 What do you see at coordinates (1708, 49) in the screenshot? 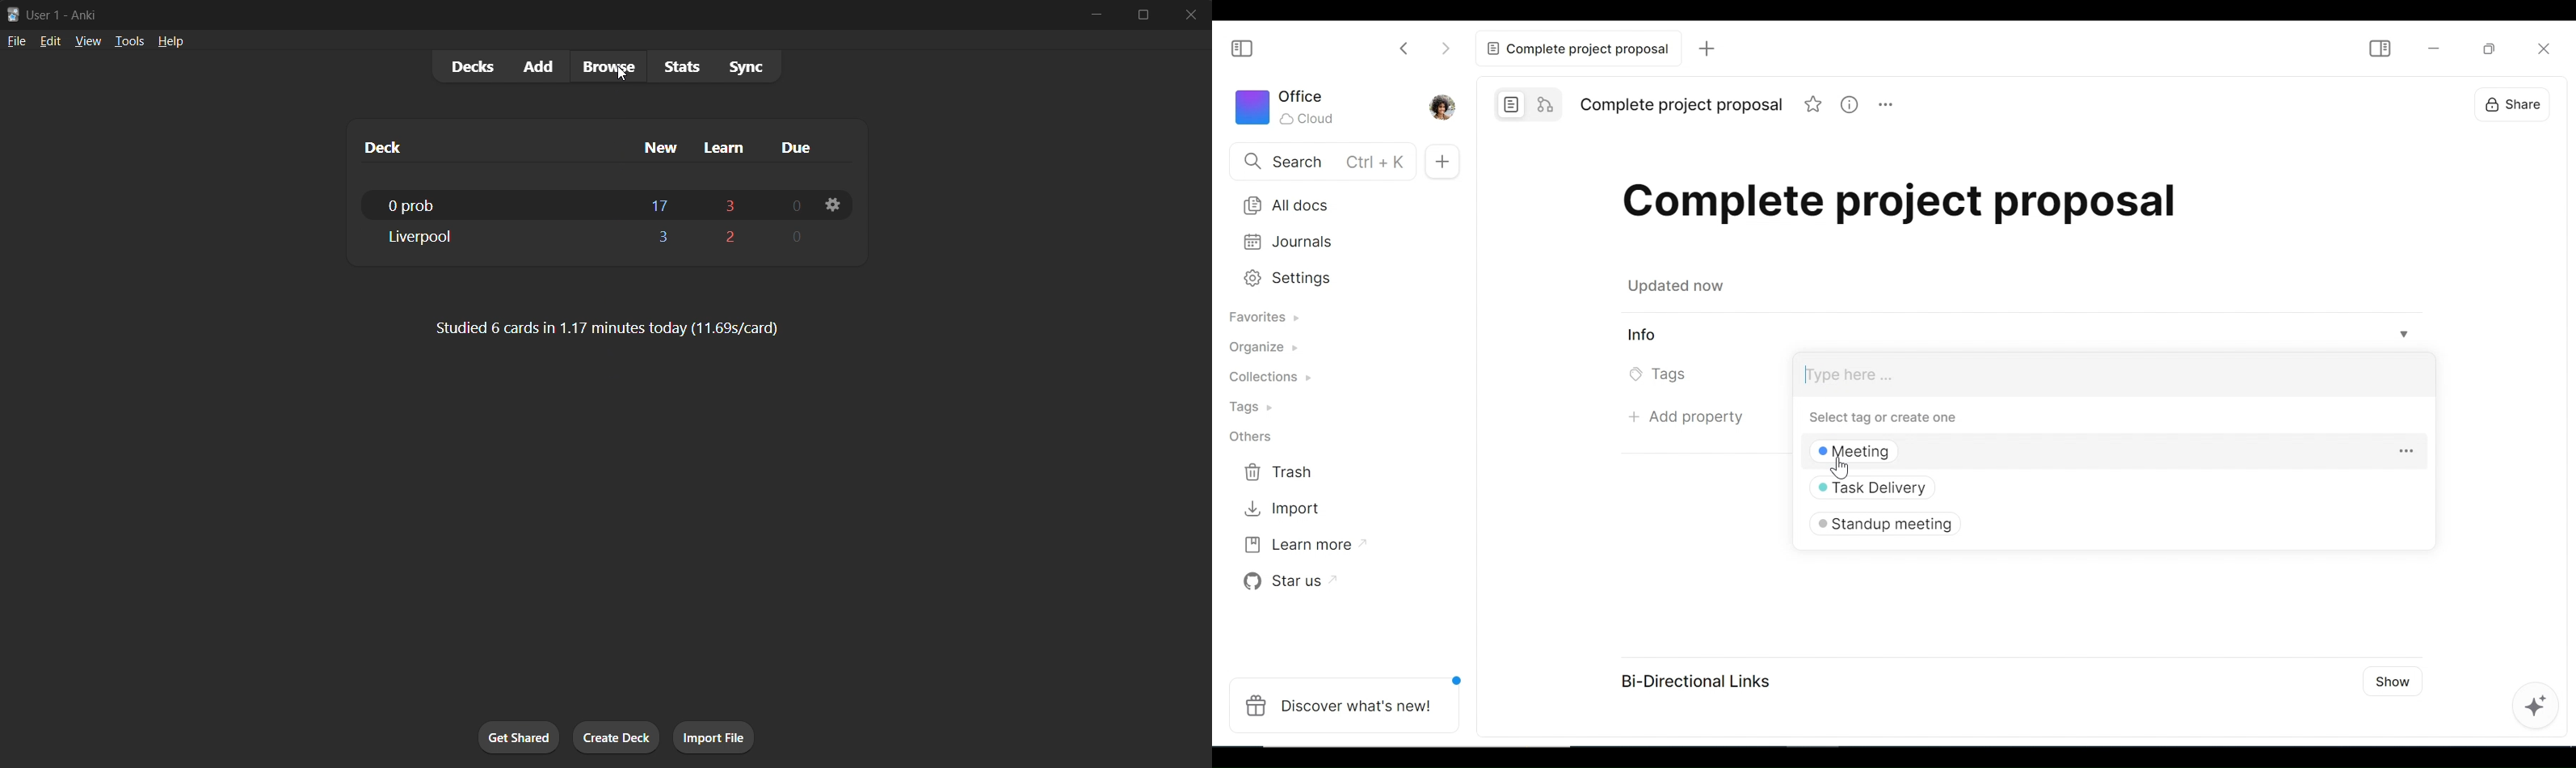
I see `Add` at bounding box center [1708, 49].